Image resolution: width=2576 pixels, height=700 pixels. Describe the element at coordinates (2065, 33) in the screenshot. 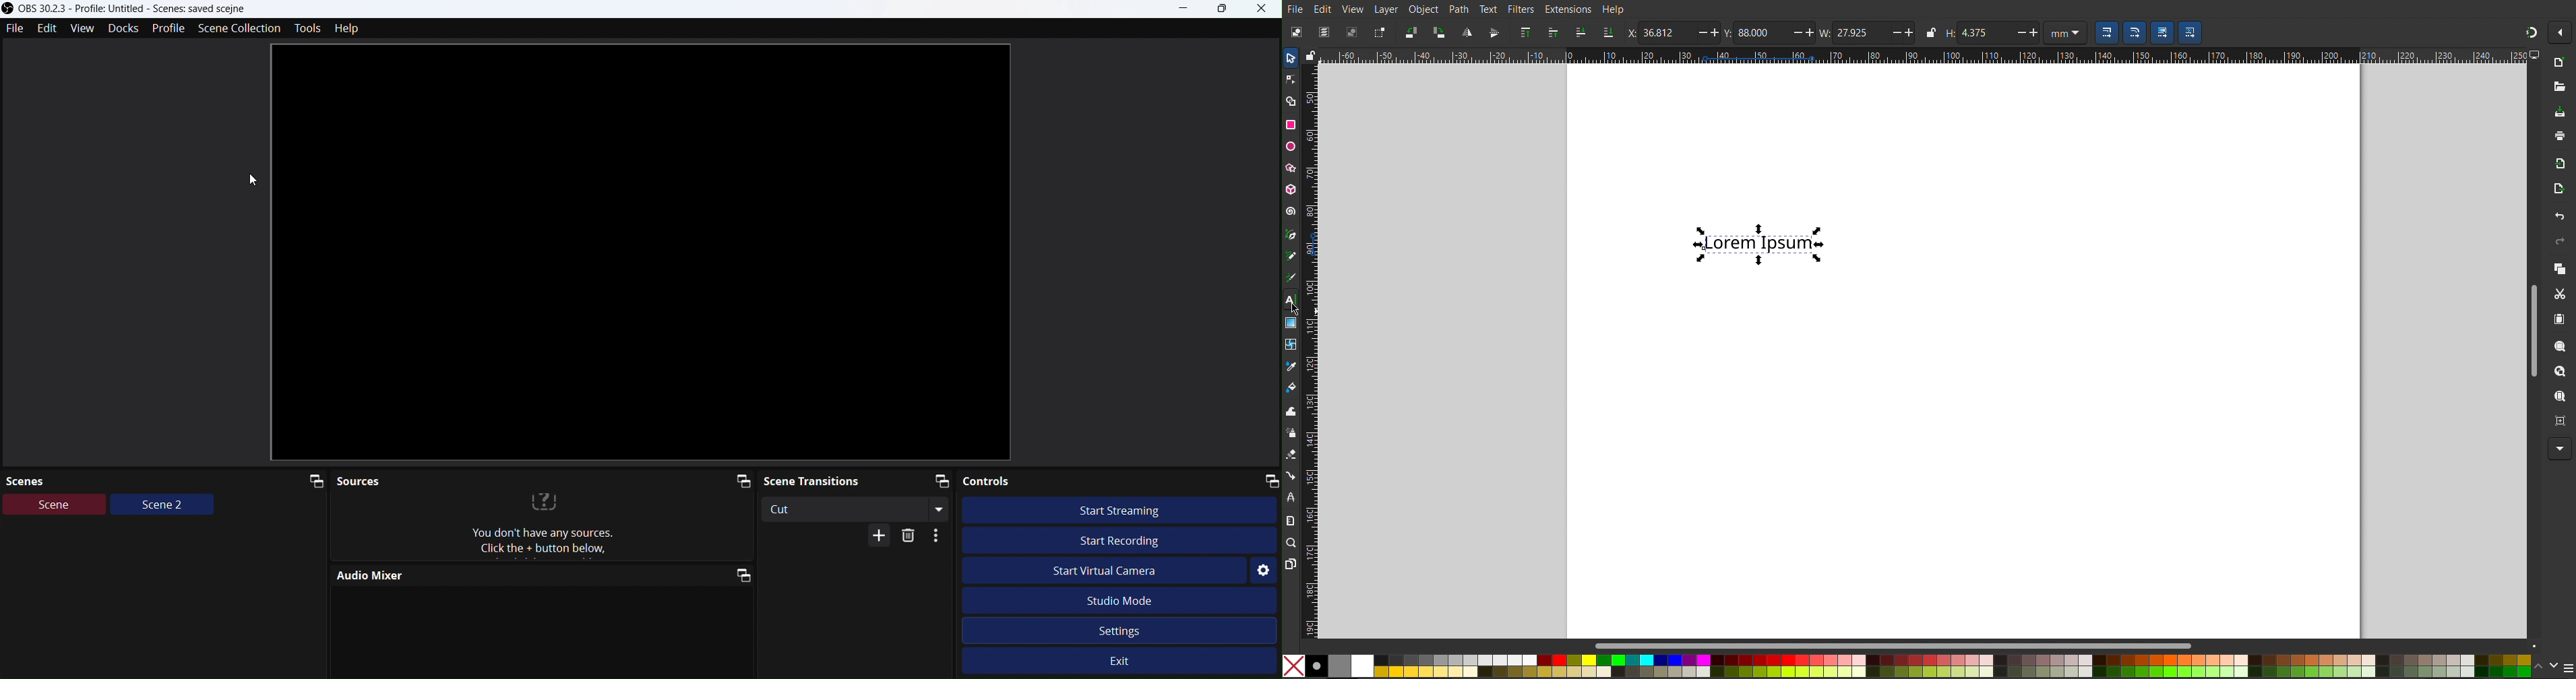

I see `unit` at that location.